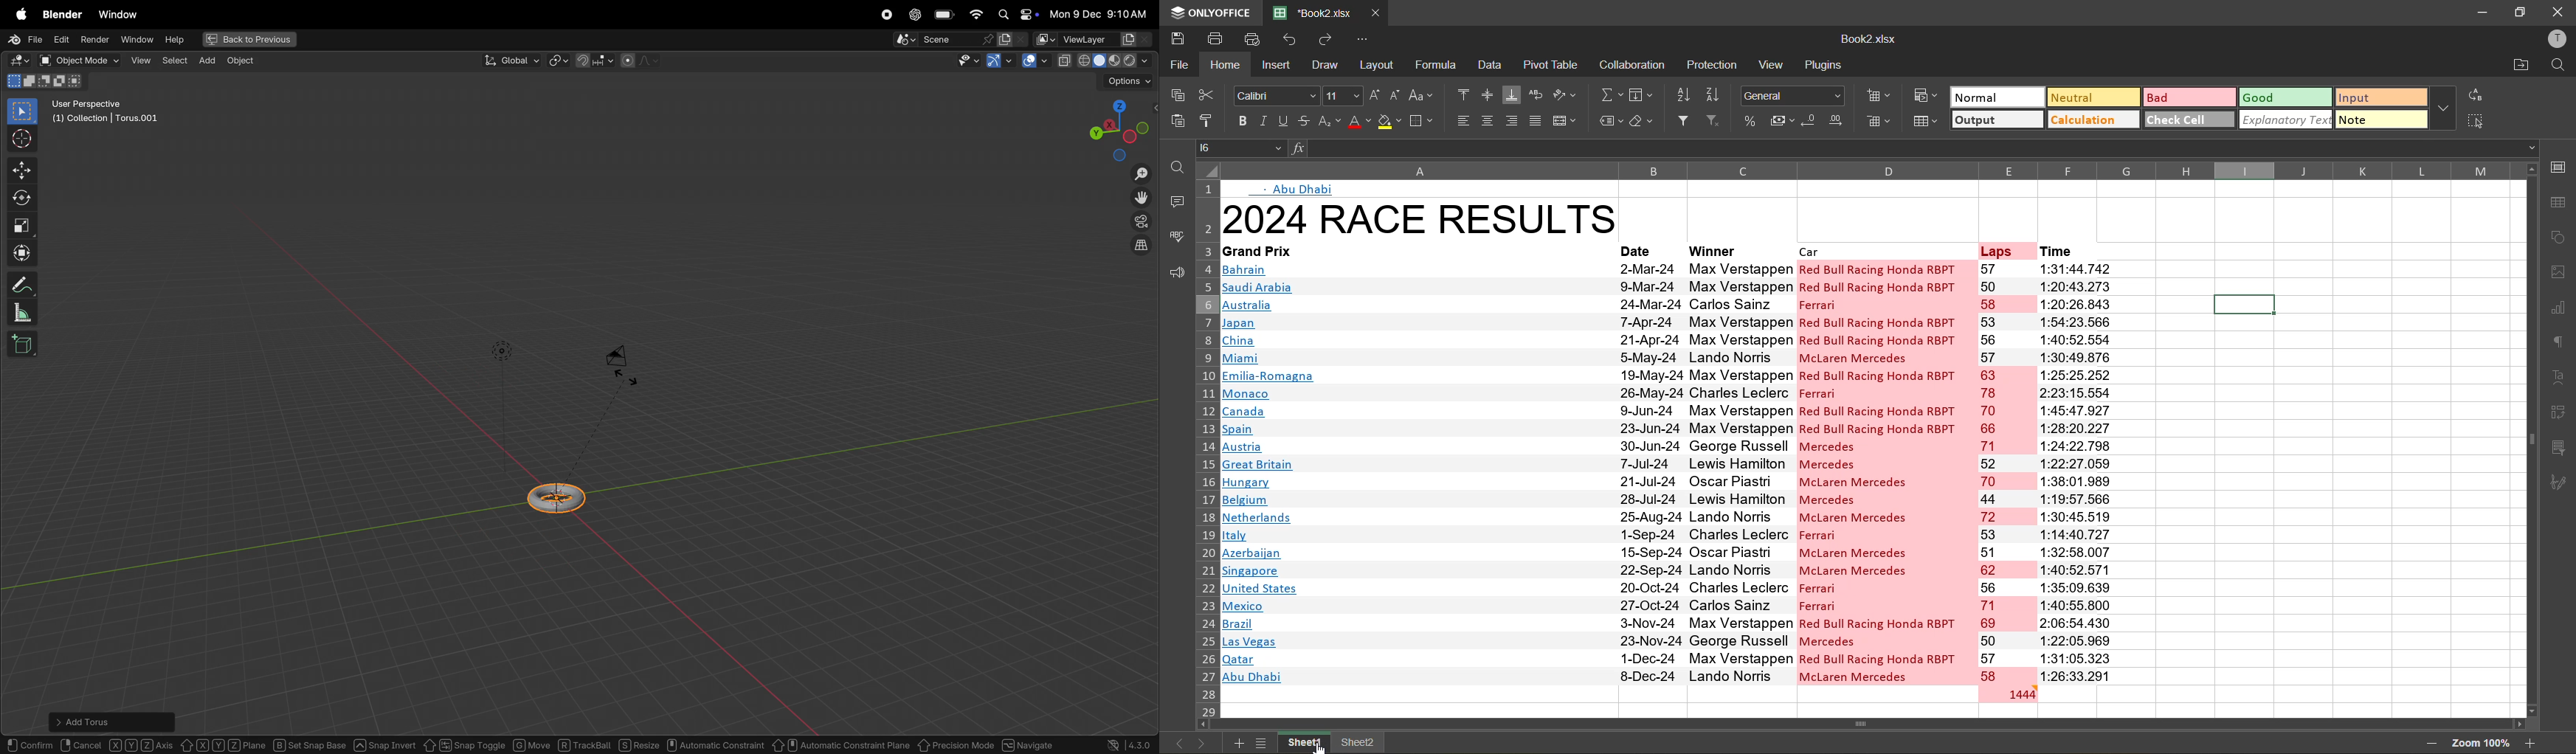 This screenshot has width=2576, height=756. Describe the element at coordinates (1925, 96) in the screenshot. I see `conditional formatting` at that location.